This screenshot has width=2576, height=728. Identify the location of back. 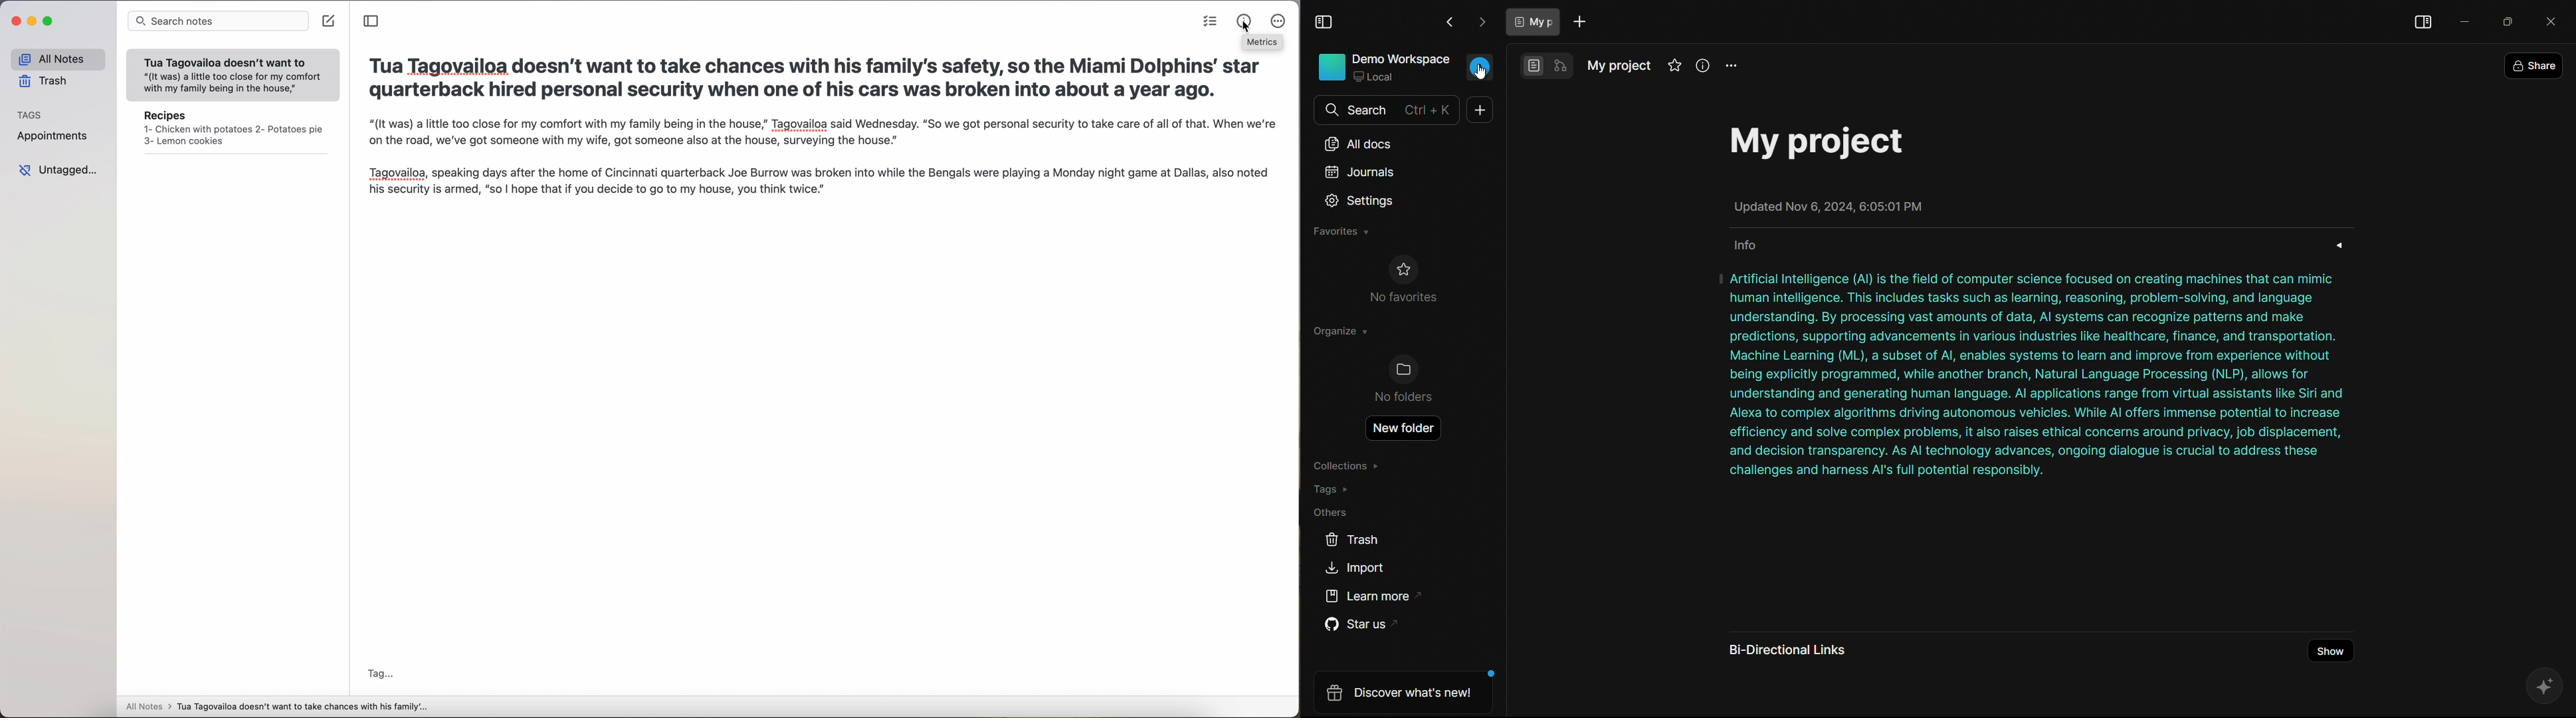
(1449, 23).